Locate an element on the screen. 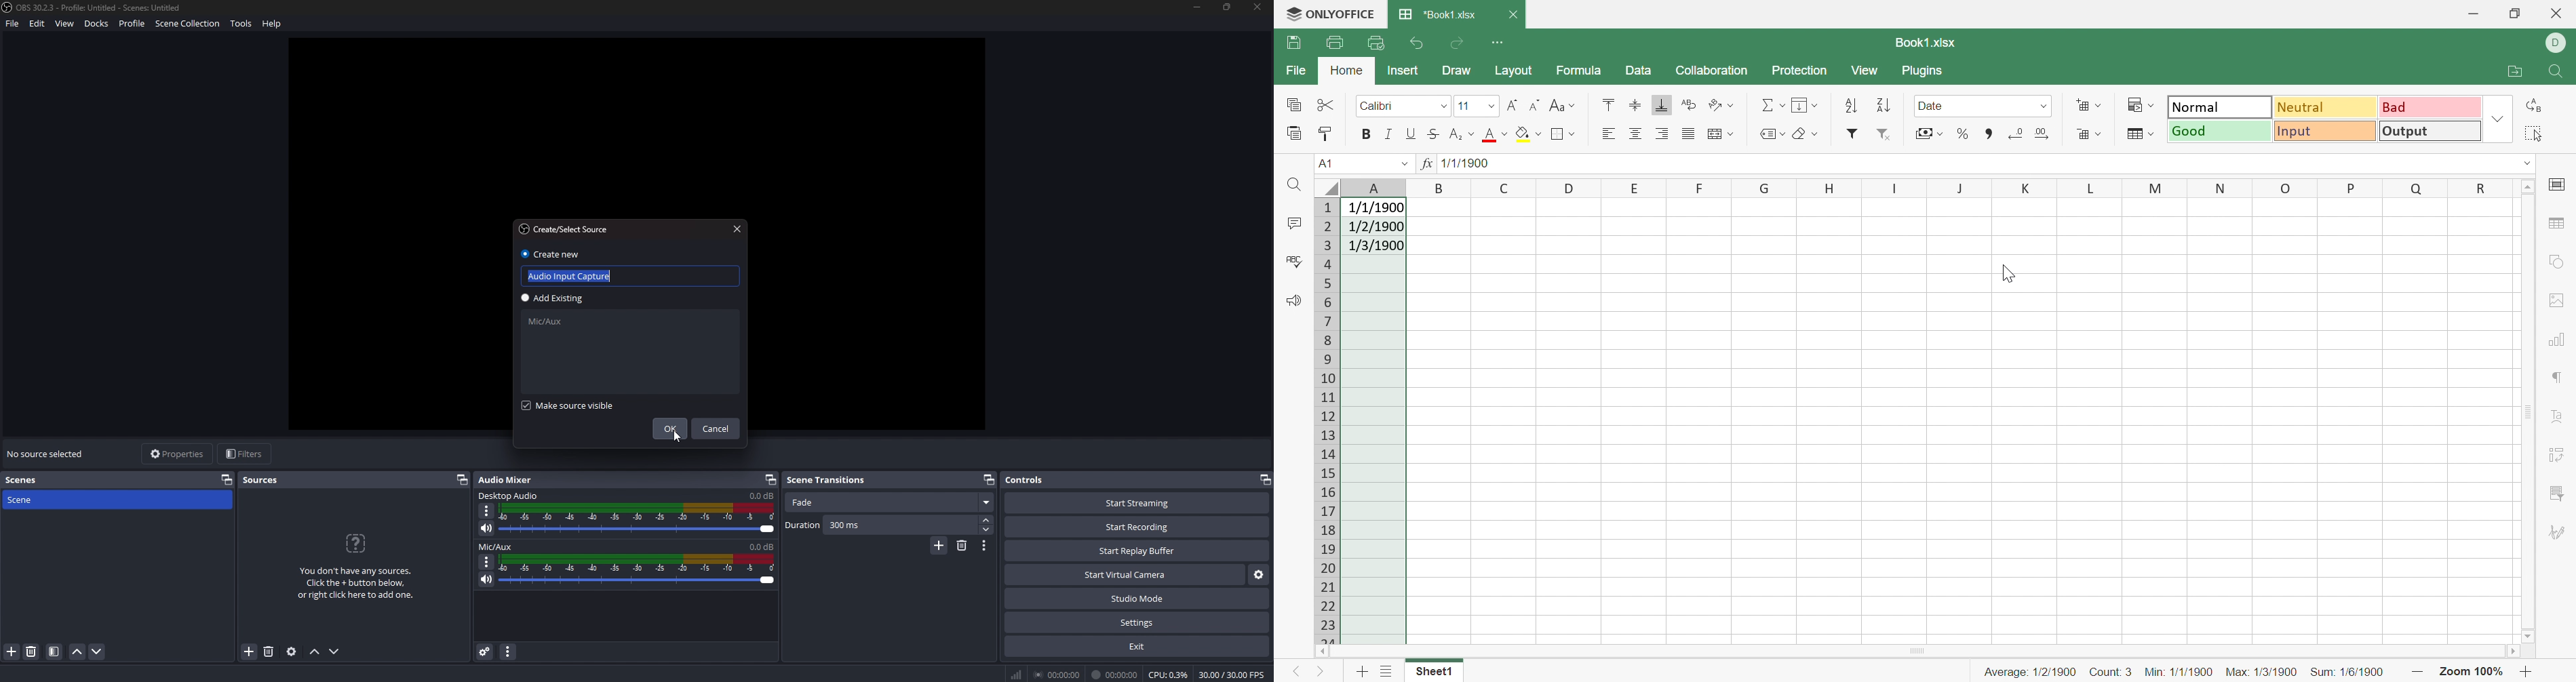 The width and height of the screenshot is (2576, 700). start virtual camera is located at coordinates (1124, 575).